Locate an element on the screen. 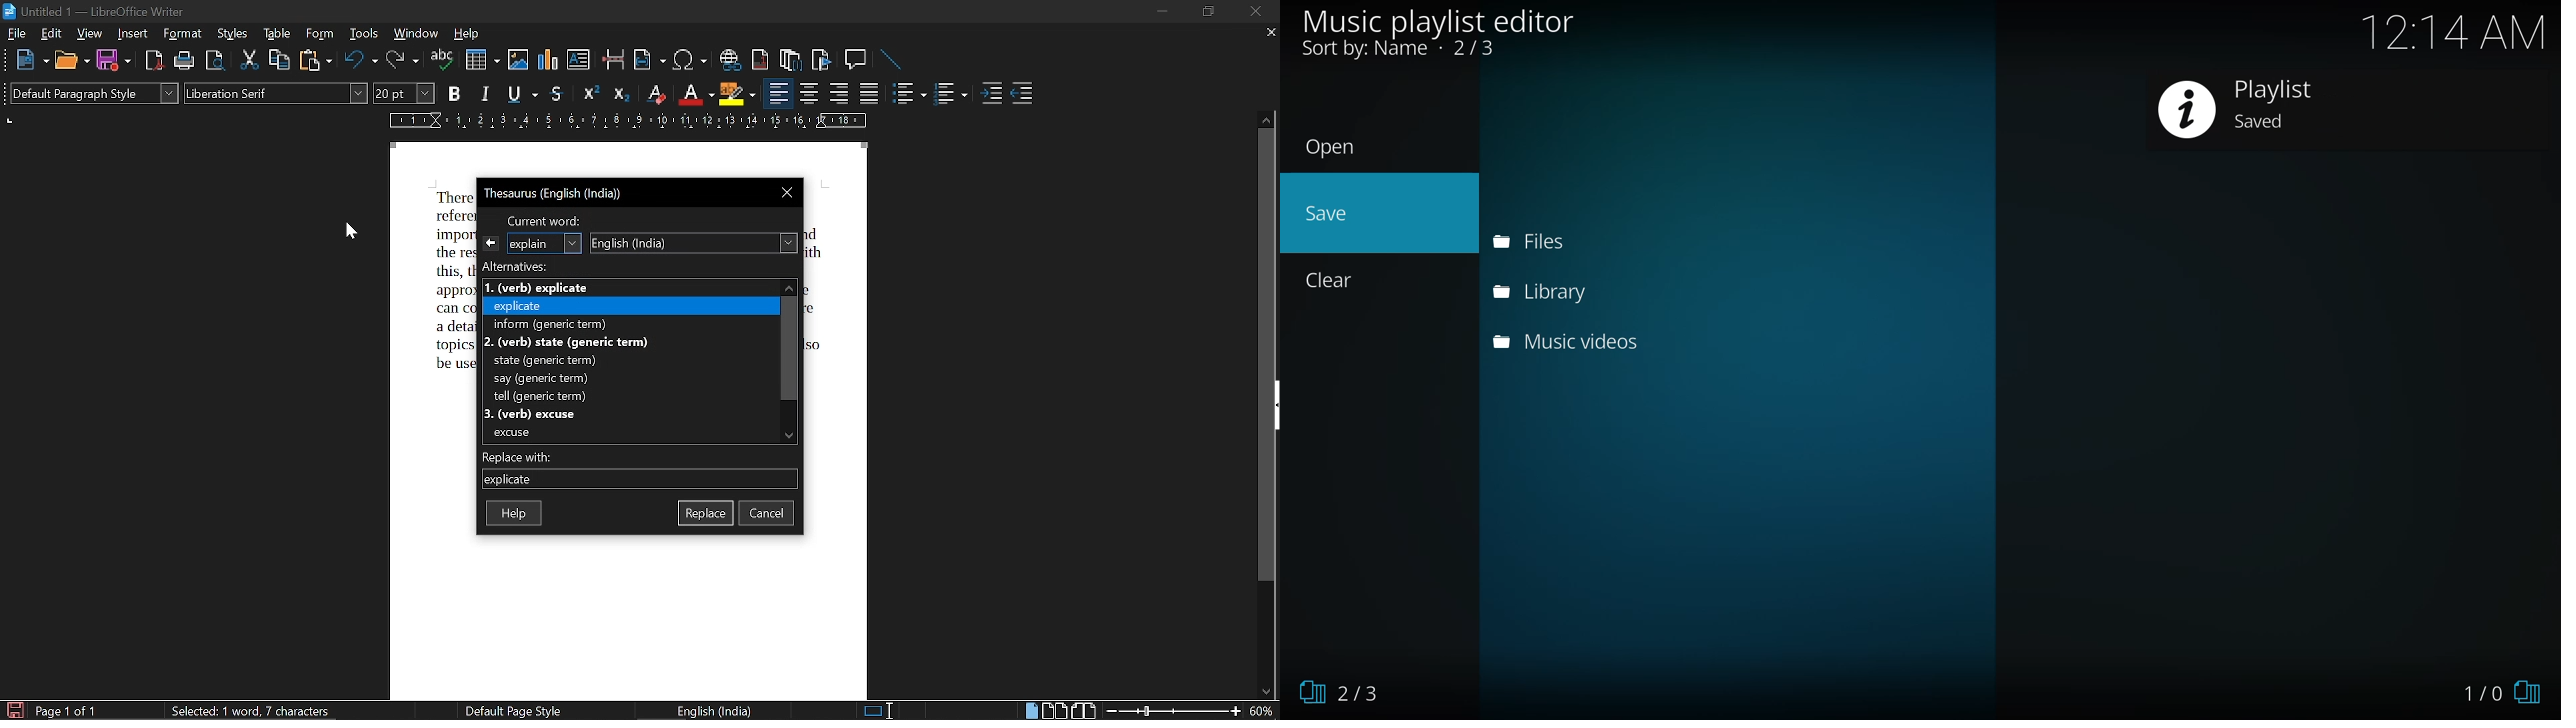  increase indent is located at coordinates (994, 94).